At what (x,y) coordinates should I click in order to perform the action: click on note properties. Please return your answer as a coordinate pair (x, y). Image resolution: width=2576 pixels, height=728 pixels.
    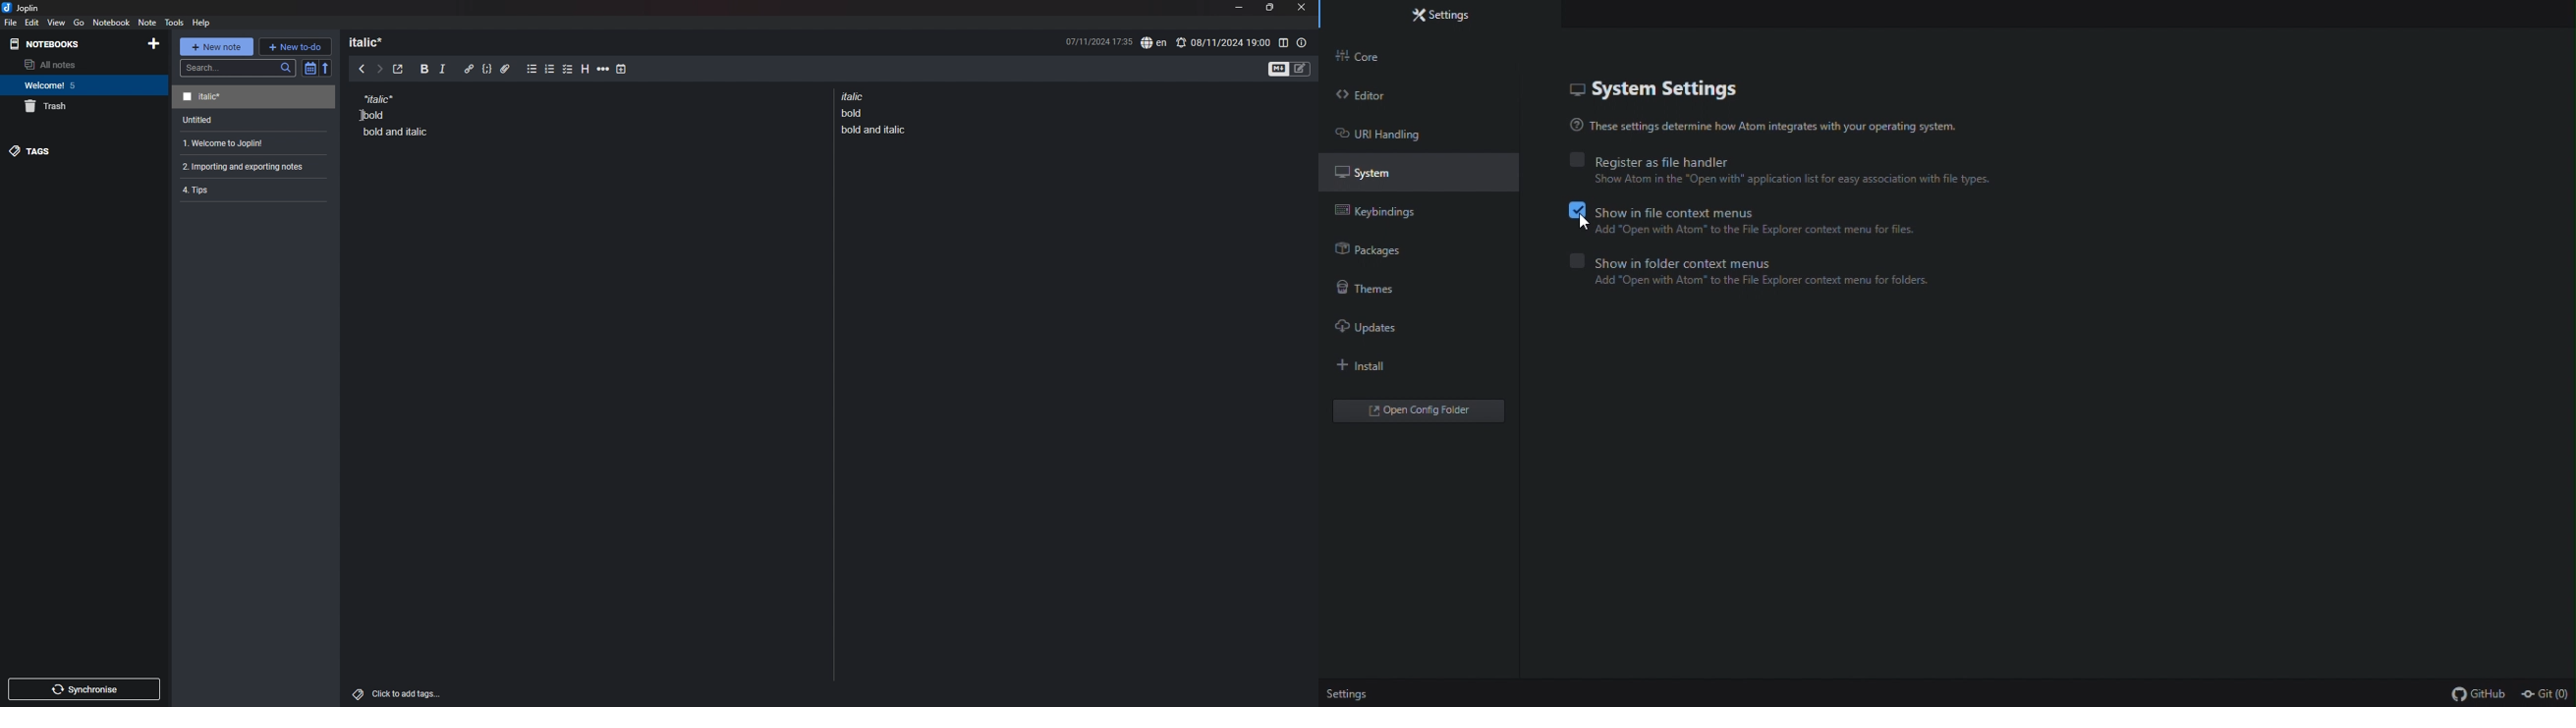
    Looking at the image, I should click on (1302, 43).